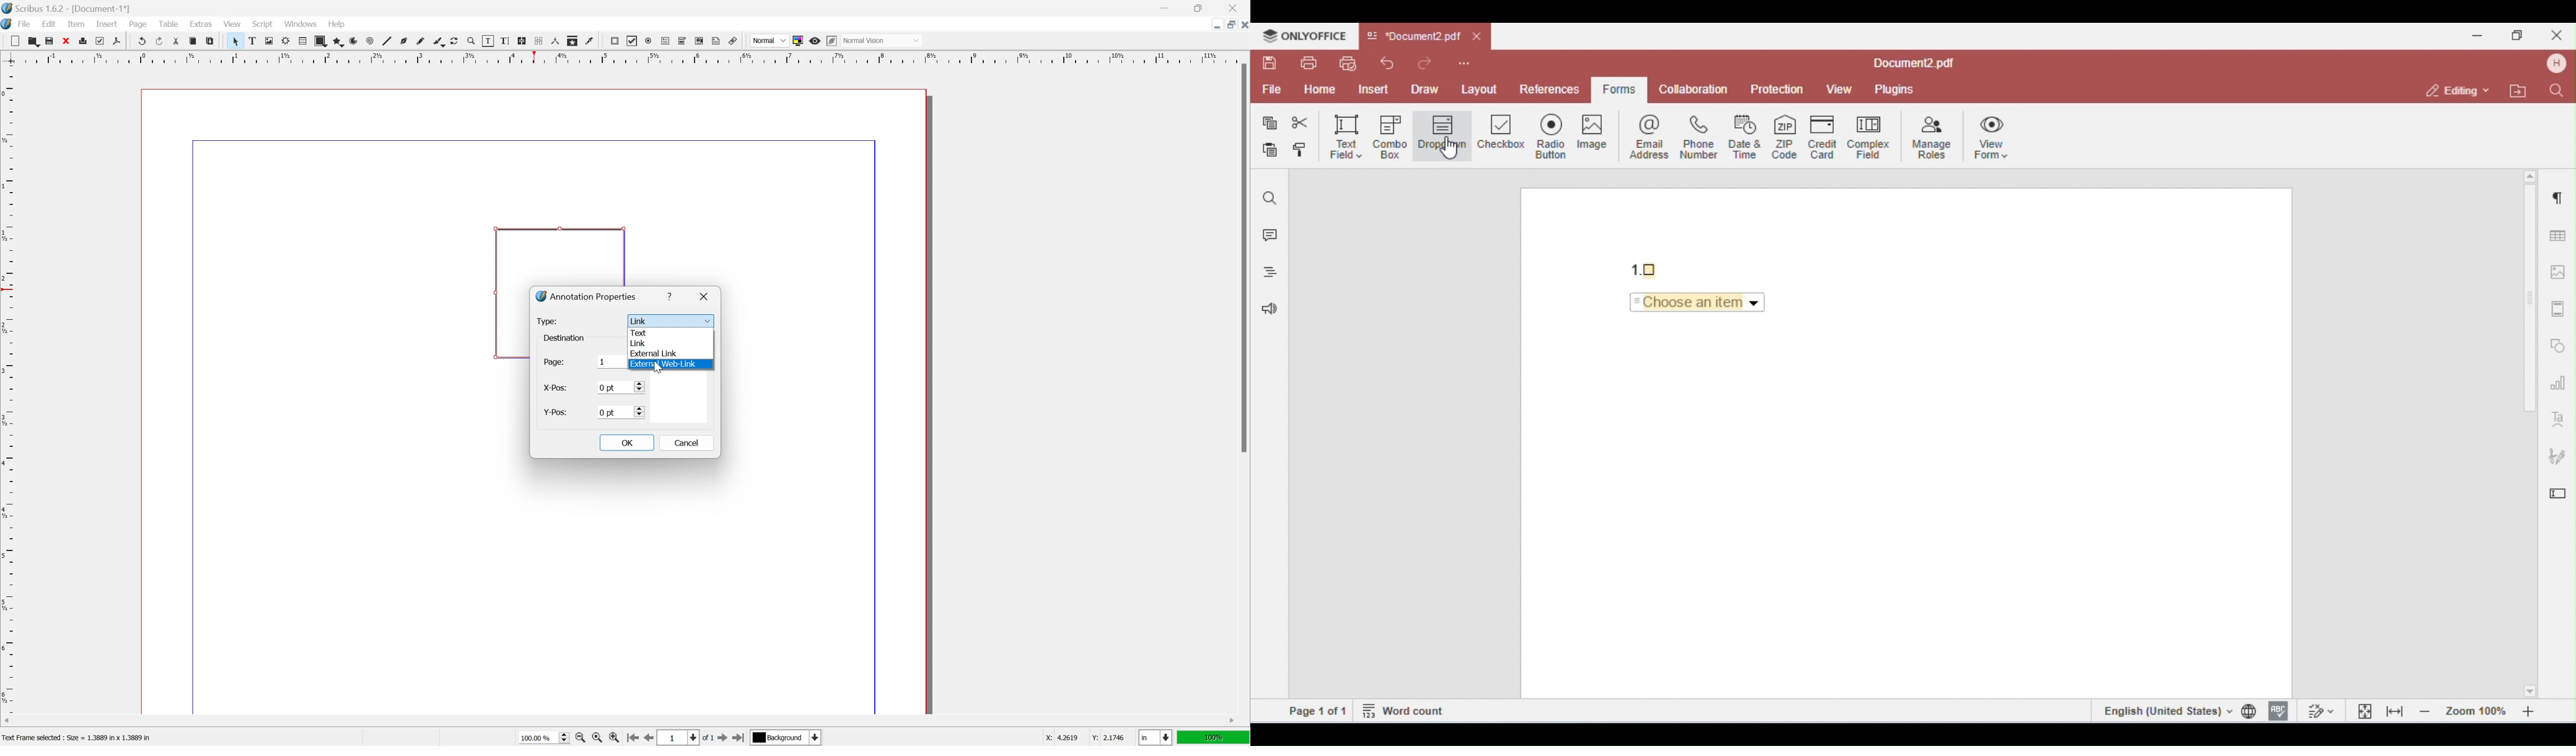 Image resolution: width=2576 pixels, height=756 pixels. I want to click on cancel, so click(685, 443).